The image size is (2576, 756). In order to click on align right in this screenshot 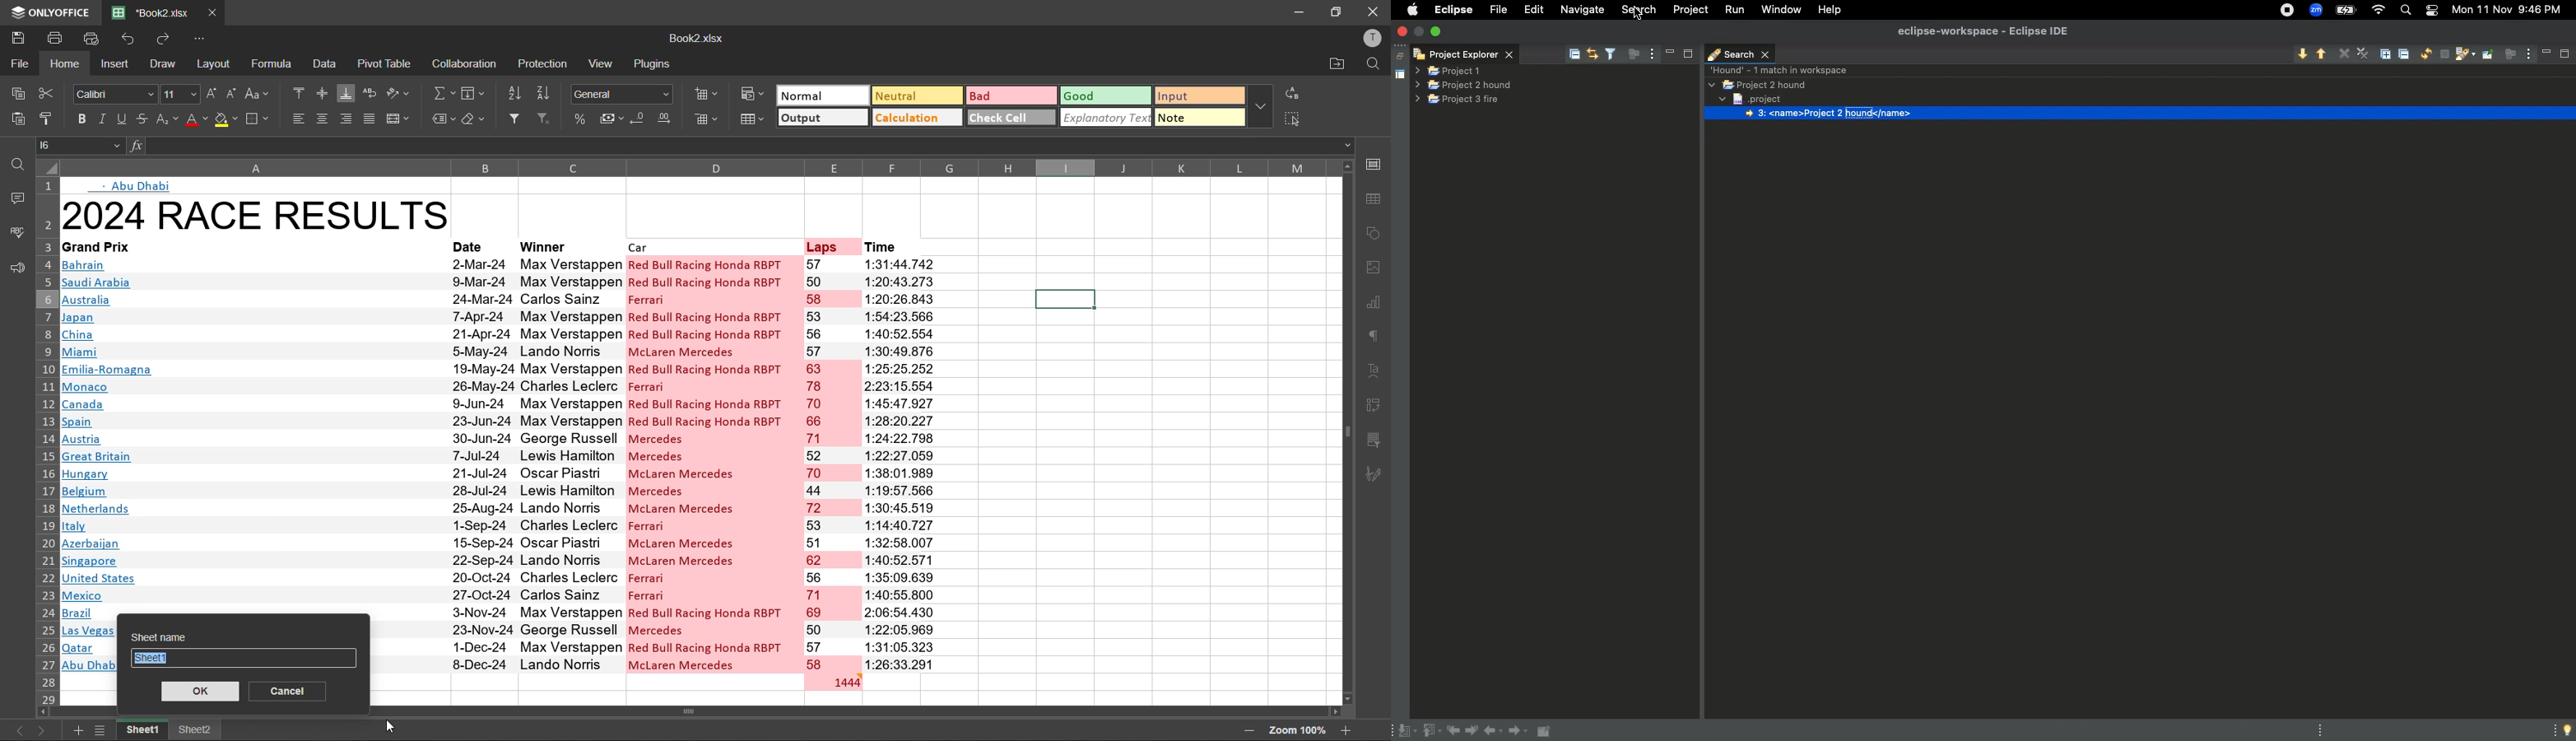, I will do `click(345, 120)`.